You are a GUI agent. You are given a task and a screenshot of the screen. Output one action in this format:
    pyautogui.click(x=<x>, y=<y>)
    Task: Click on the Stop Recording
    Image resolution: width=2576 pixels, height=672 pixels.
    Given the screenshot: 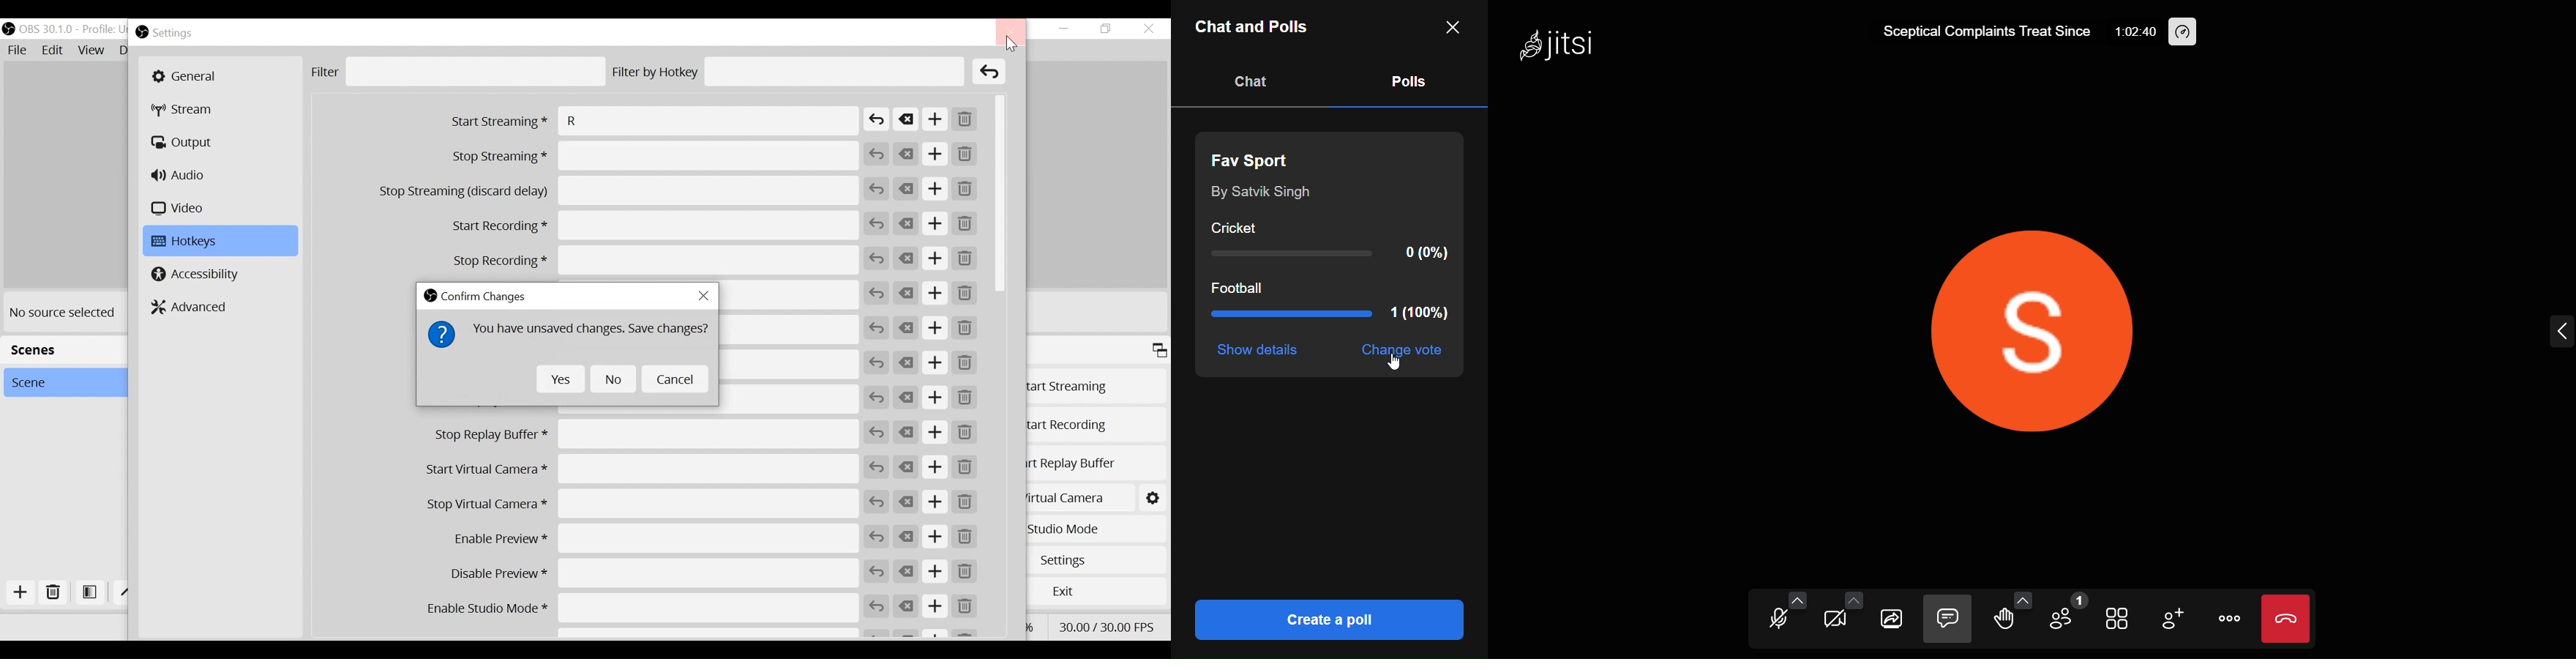 What is the action you would take?
    pyautogui.click(x=642, y=261)
    